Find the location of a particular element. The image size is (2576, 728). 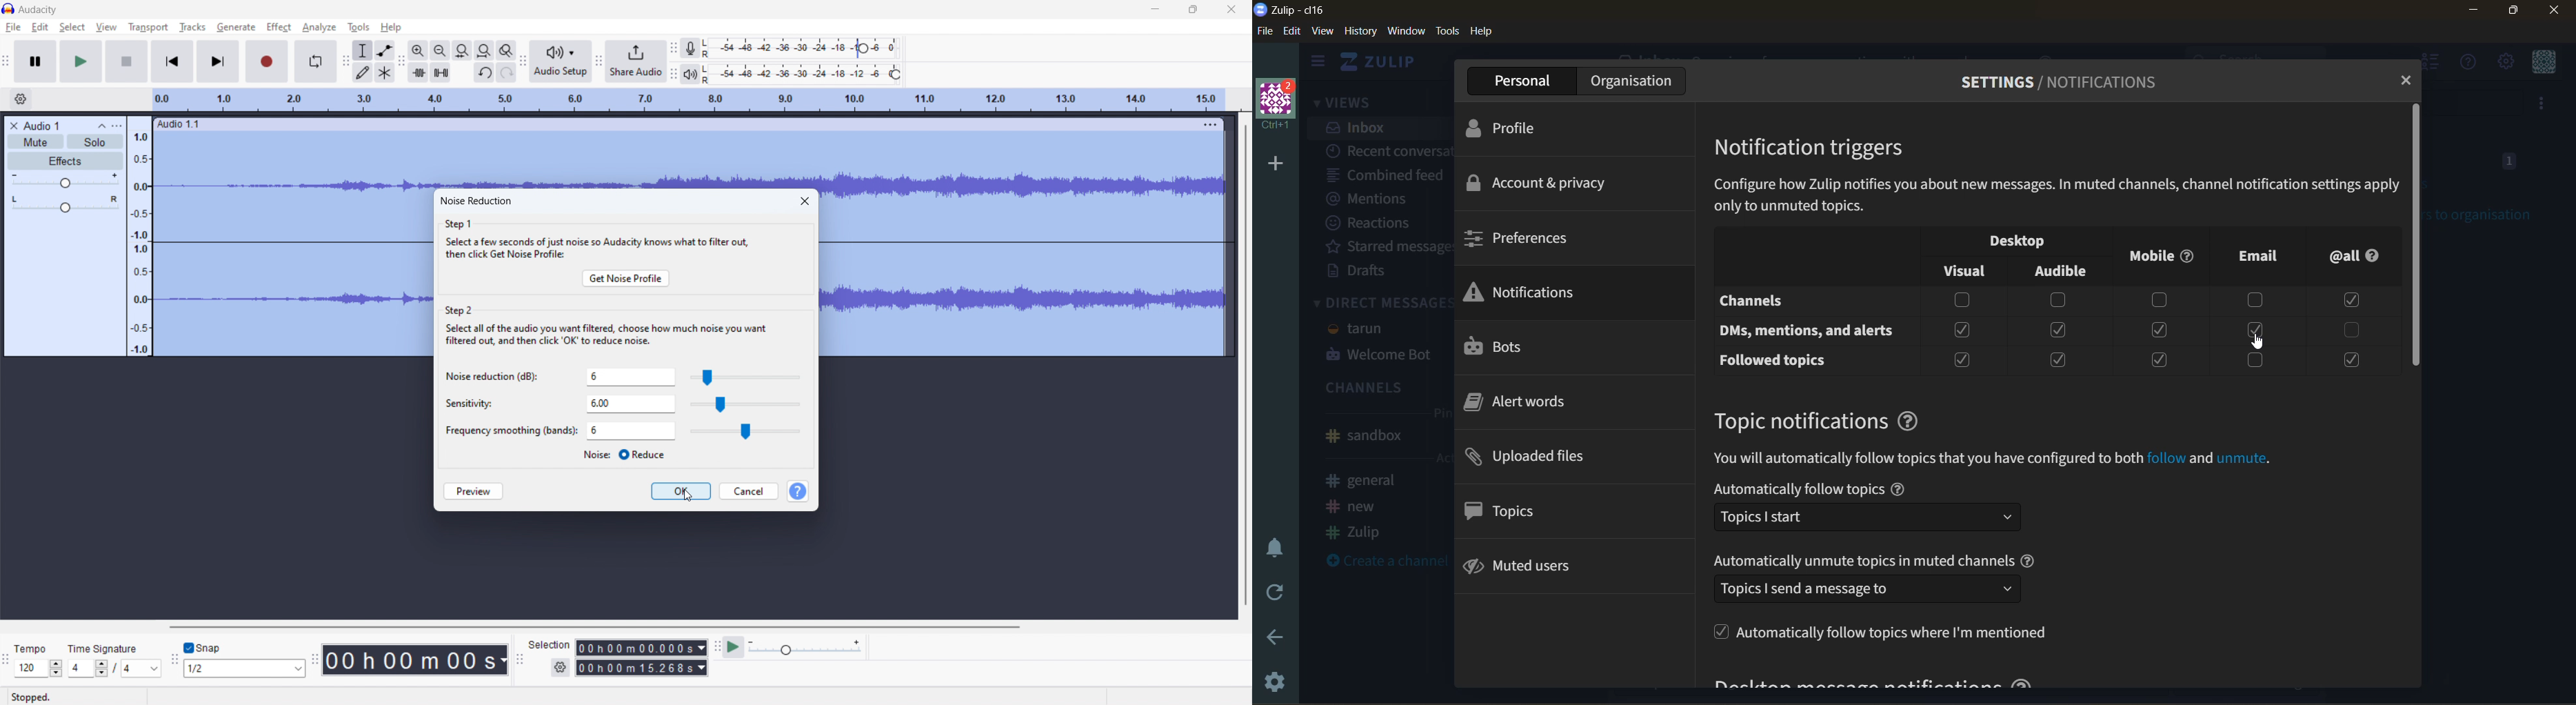

maximize is located at coordinates (1193, 10).